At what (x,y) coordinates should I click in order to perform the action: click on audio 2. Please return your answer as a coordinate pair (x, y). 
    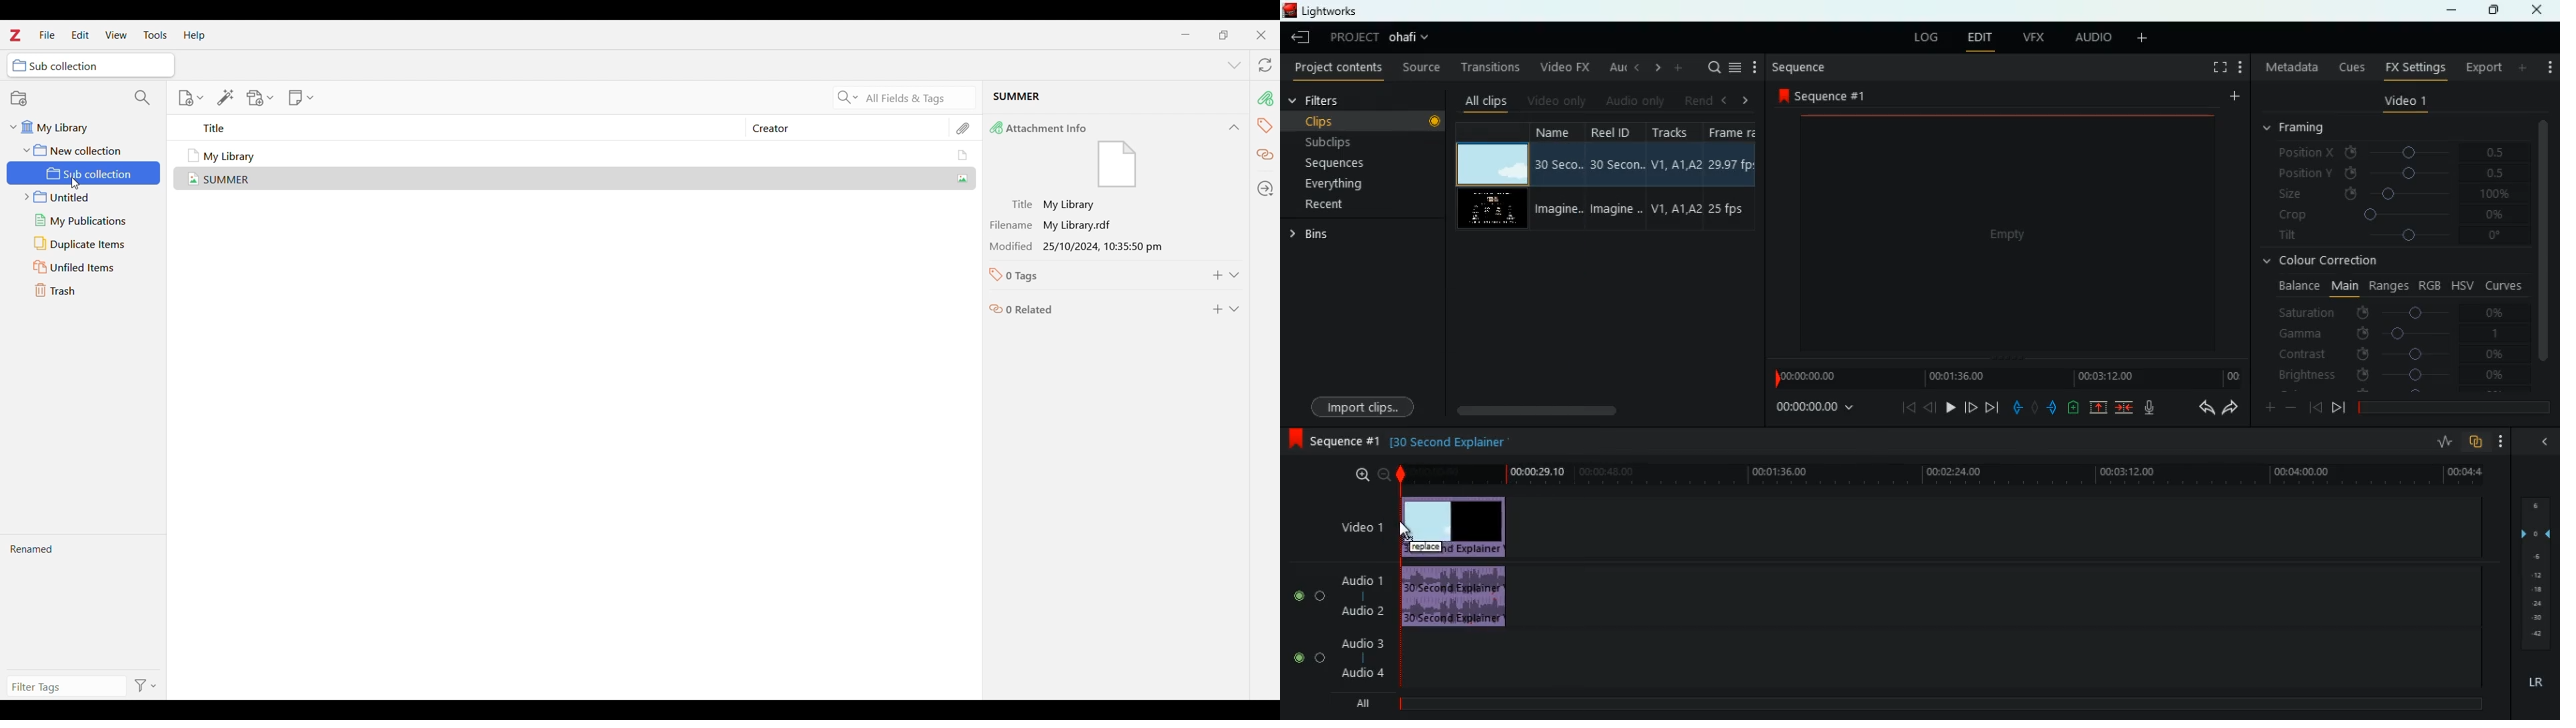
    Looking at the image, I should click on (1361, 610).